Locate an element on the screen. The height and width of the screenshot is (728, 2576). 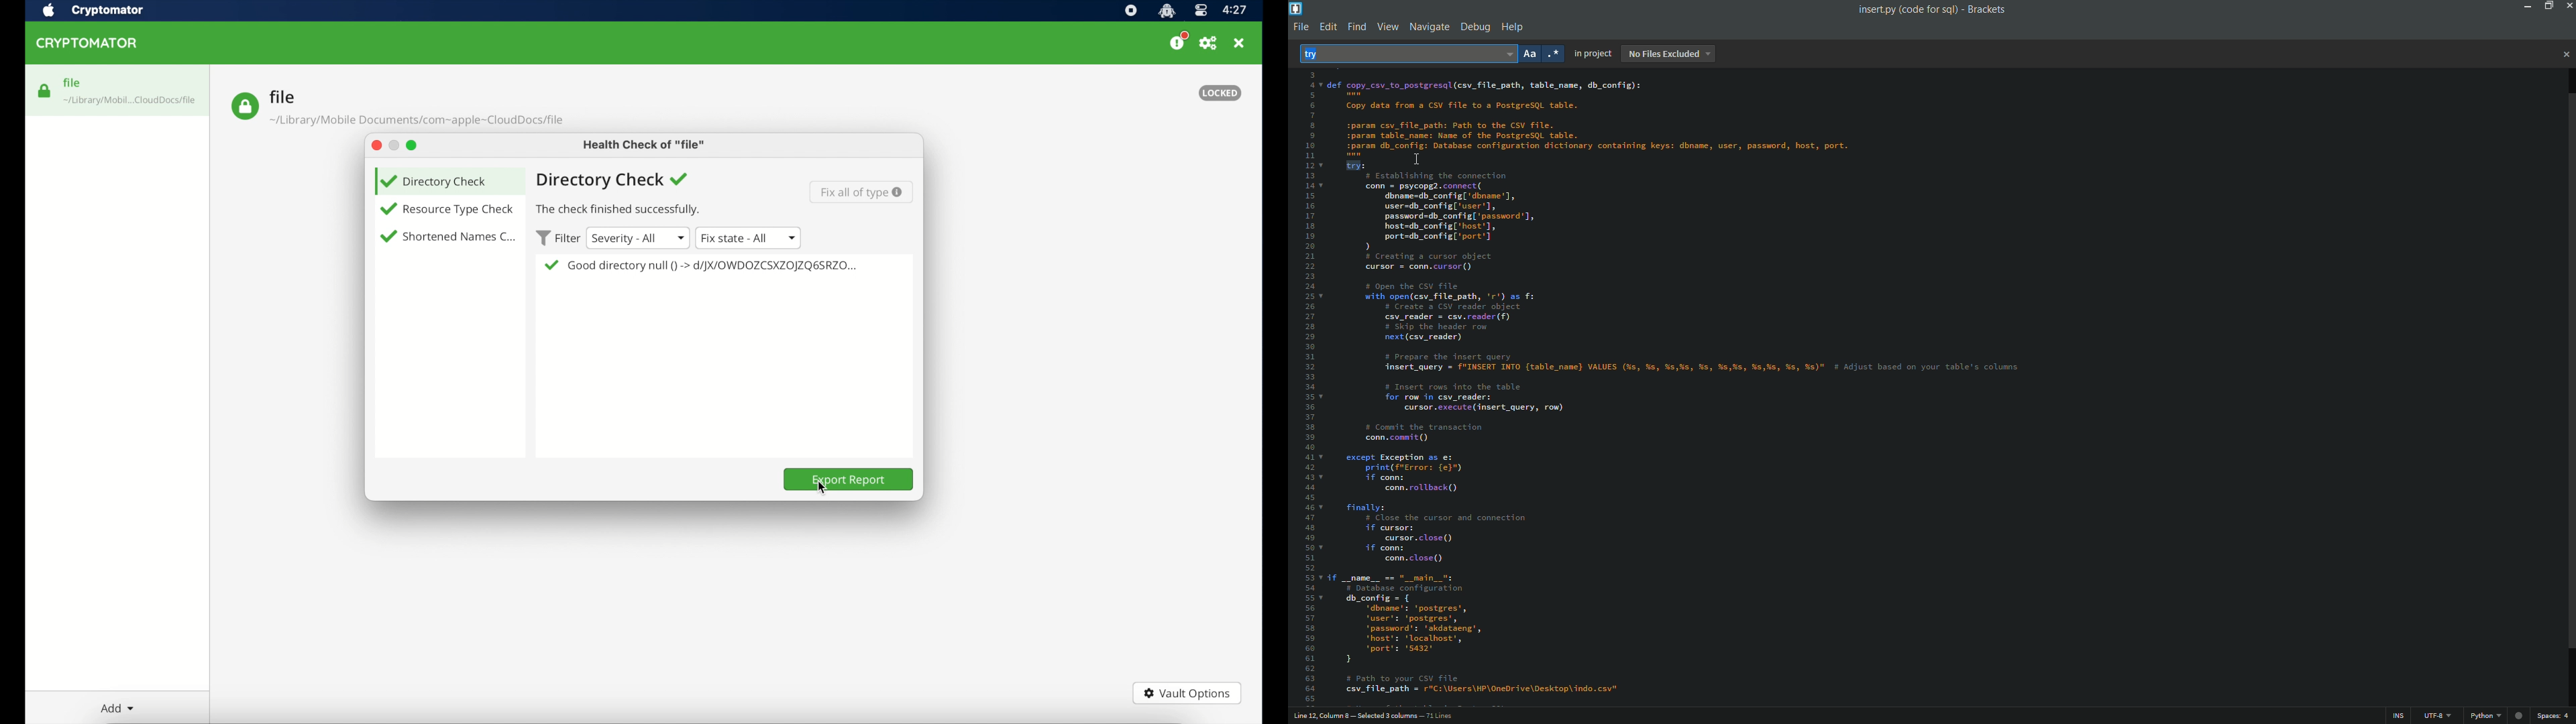
Fix state - All is located at coordinates (749, 238).